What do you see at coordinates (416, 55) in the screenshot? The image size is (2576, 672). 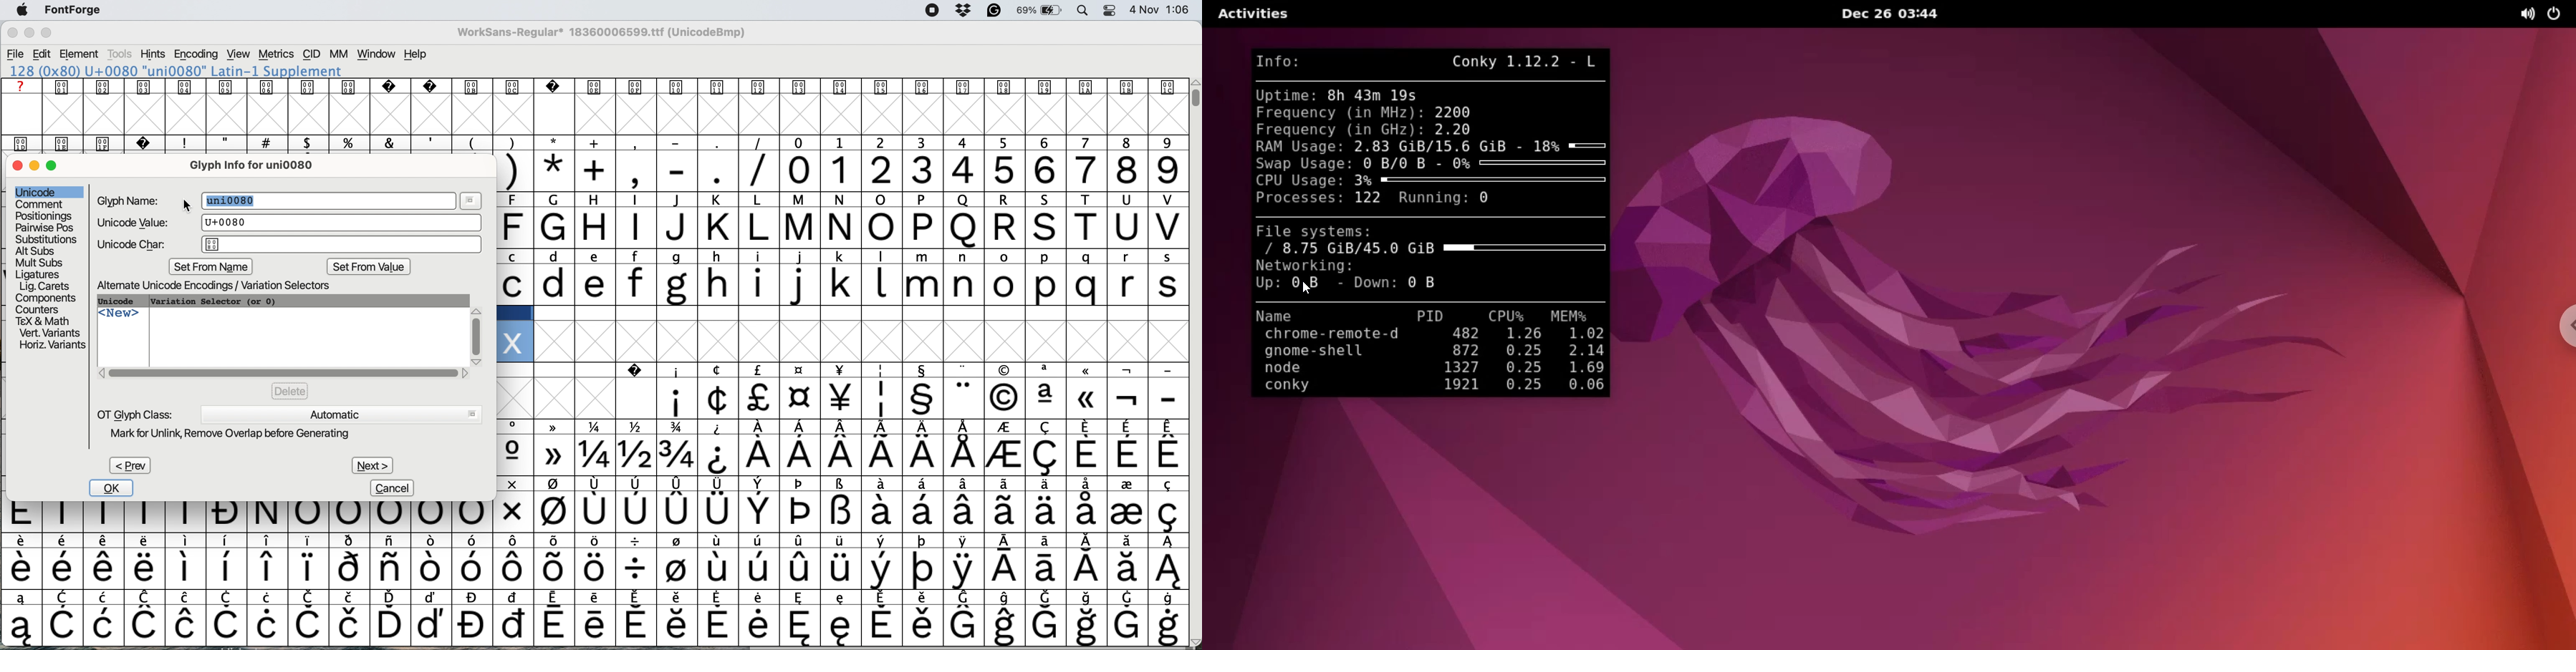 I see `help` at bounding box center [416, 55].